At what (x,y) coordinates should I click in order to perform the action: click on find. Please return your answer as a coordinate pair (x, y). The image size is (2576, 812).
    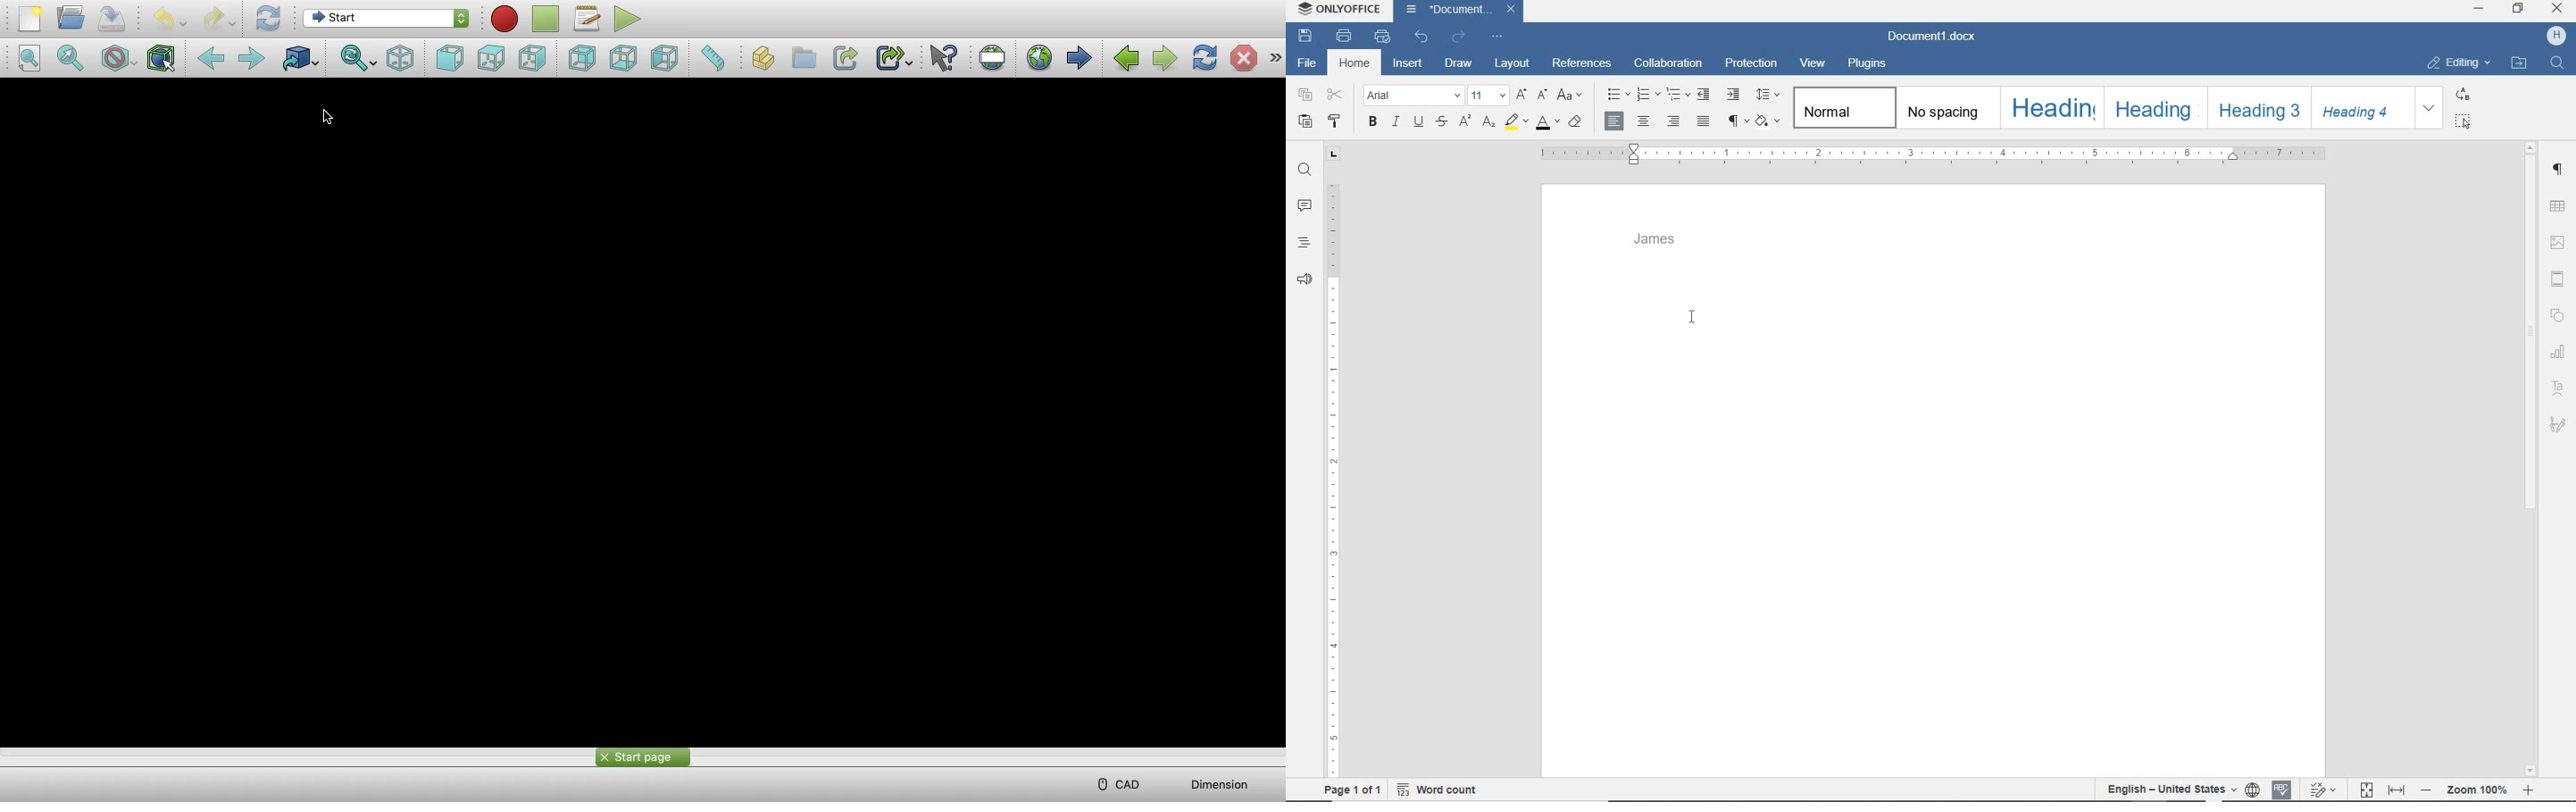
    Looking at the image, I should click on (2557, 65).